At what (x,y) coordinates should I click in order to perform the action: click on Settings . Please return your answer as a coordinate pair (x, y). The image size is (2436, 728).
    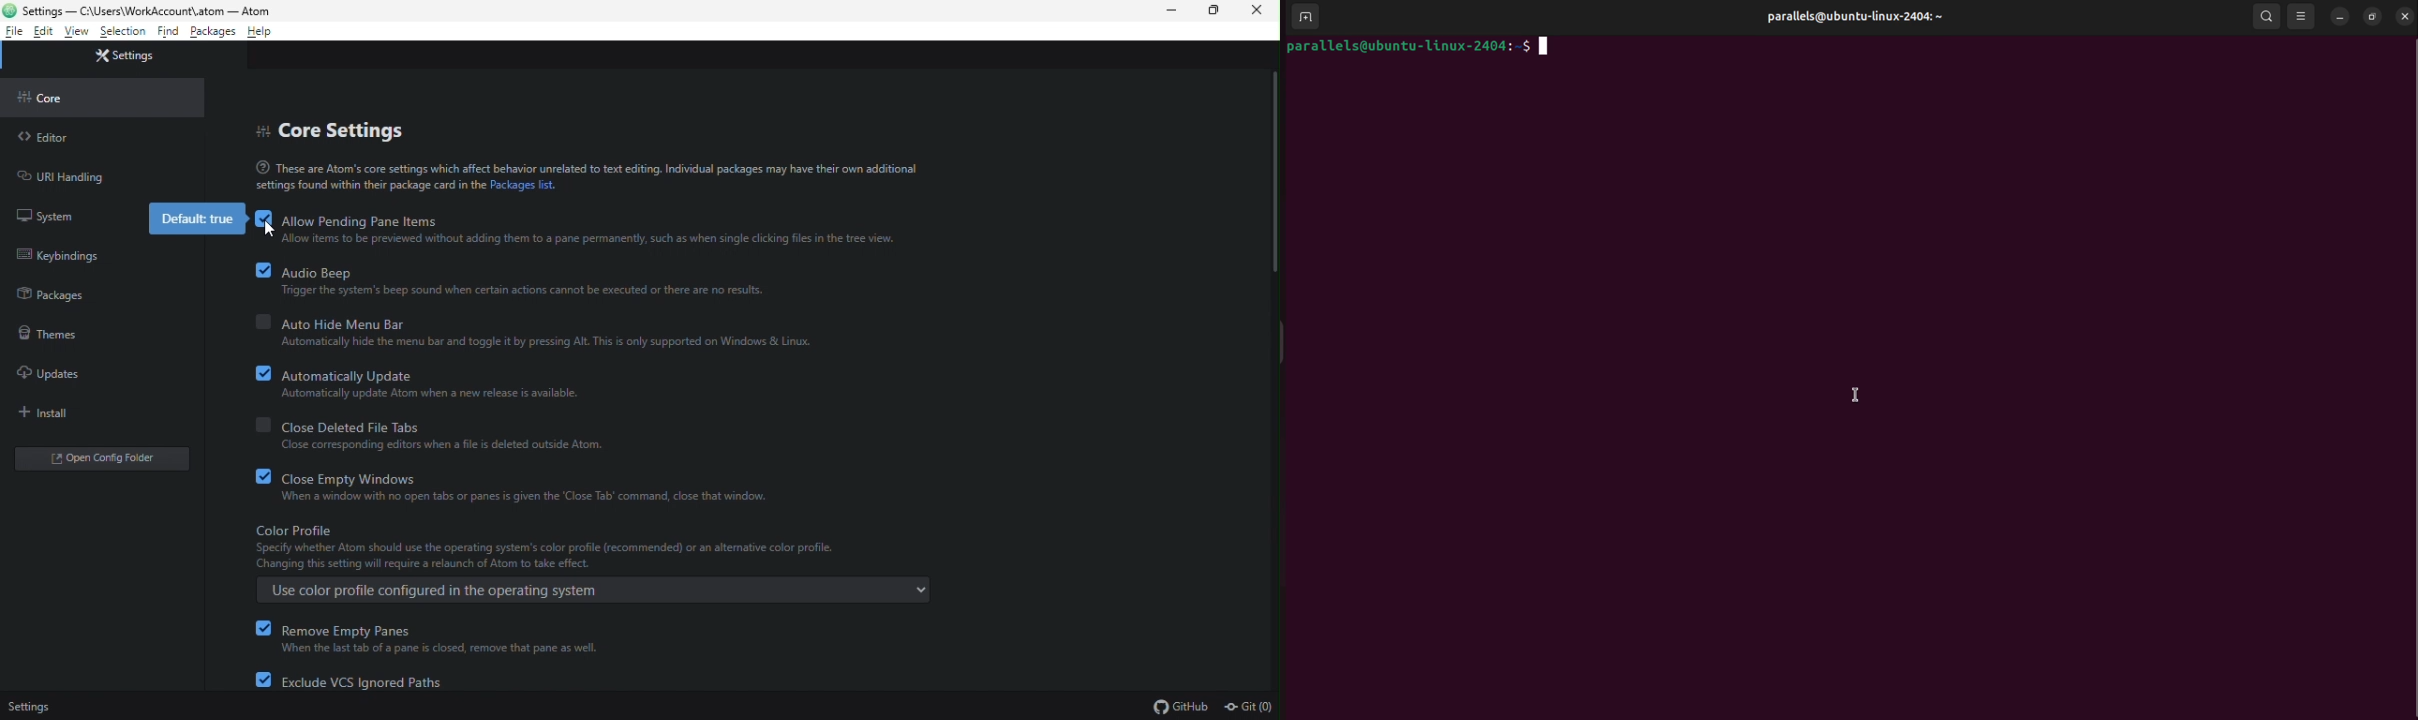
    Looking at the image, I should click on (28, 705).